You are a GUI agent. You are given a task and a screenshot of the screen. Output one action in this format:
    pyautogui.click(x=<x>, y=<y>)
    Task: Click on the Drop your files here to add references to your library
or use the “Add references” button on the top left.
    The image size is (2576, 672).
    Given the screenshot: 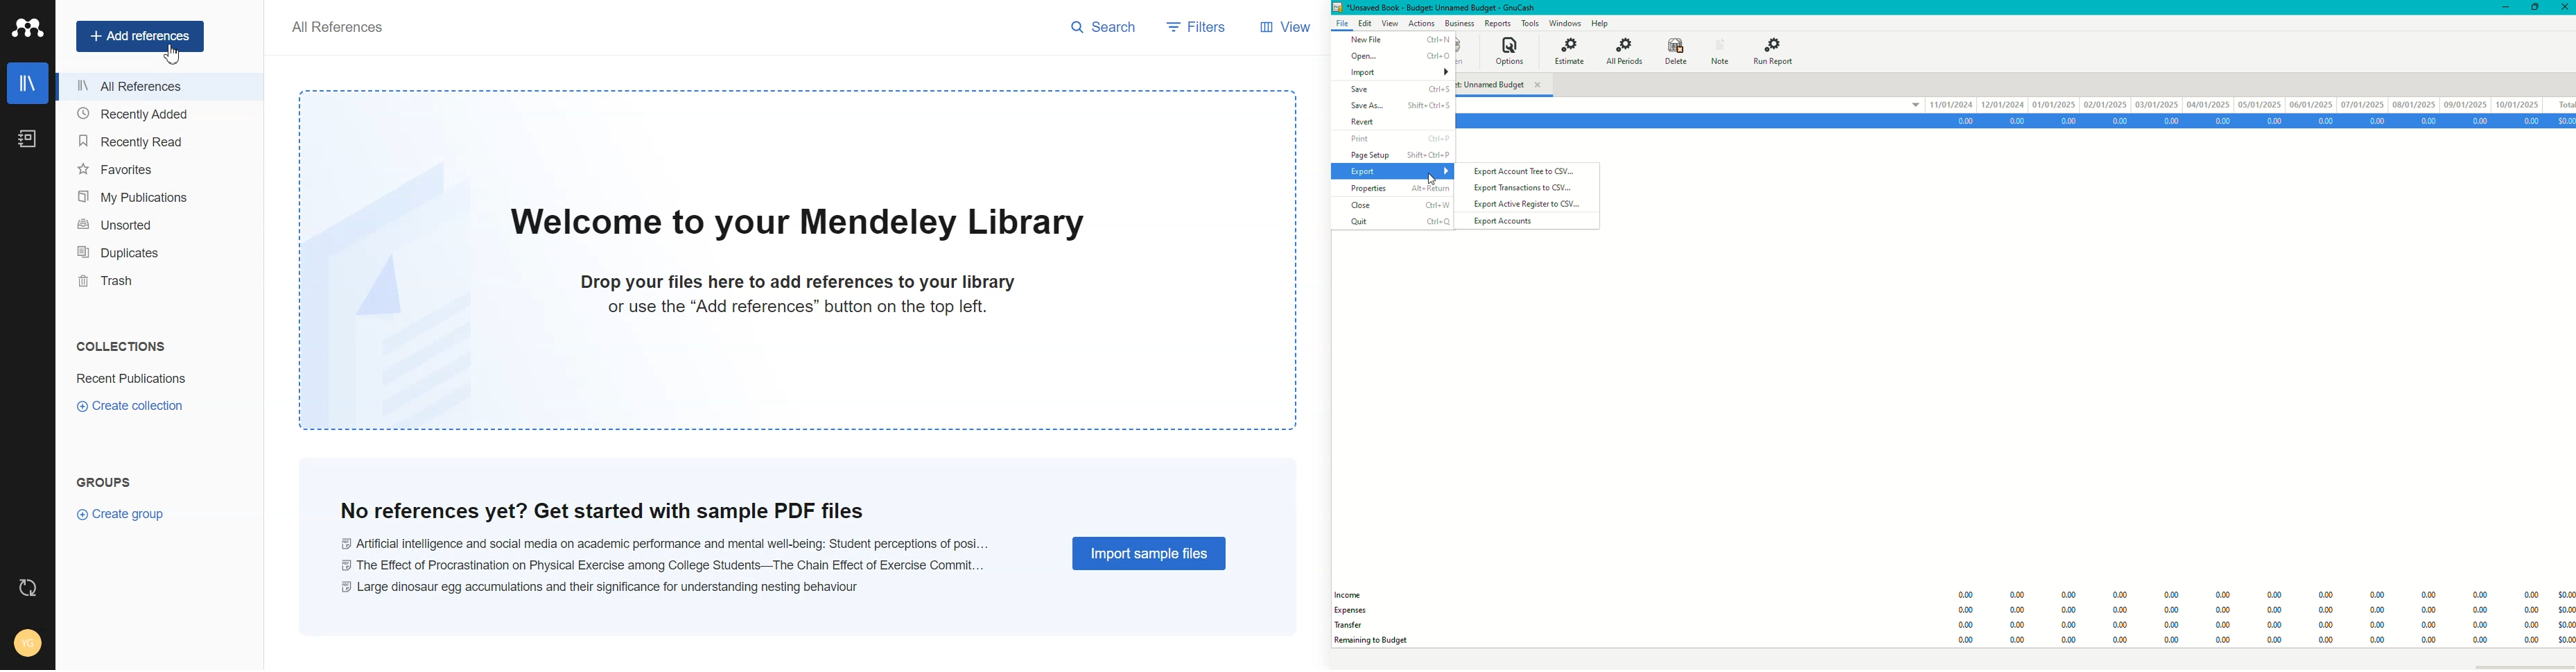 What is the action you would take?
    pyautogui.click(x=790, y=302)
    